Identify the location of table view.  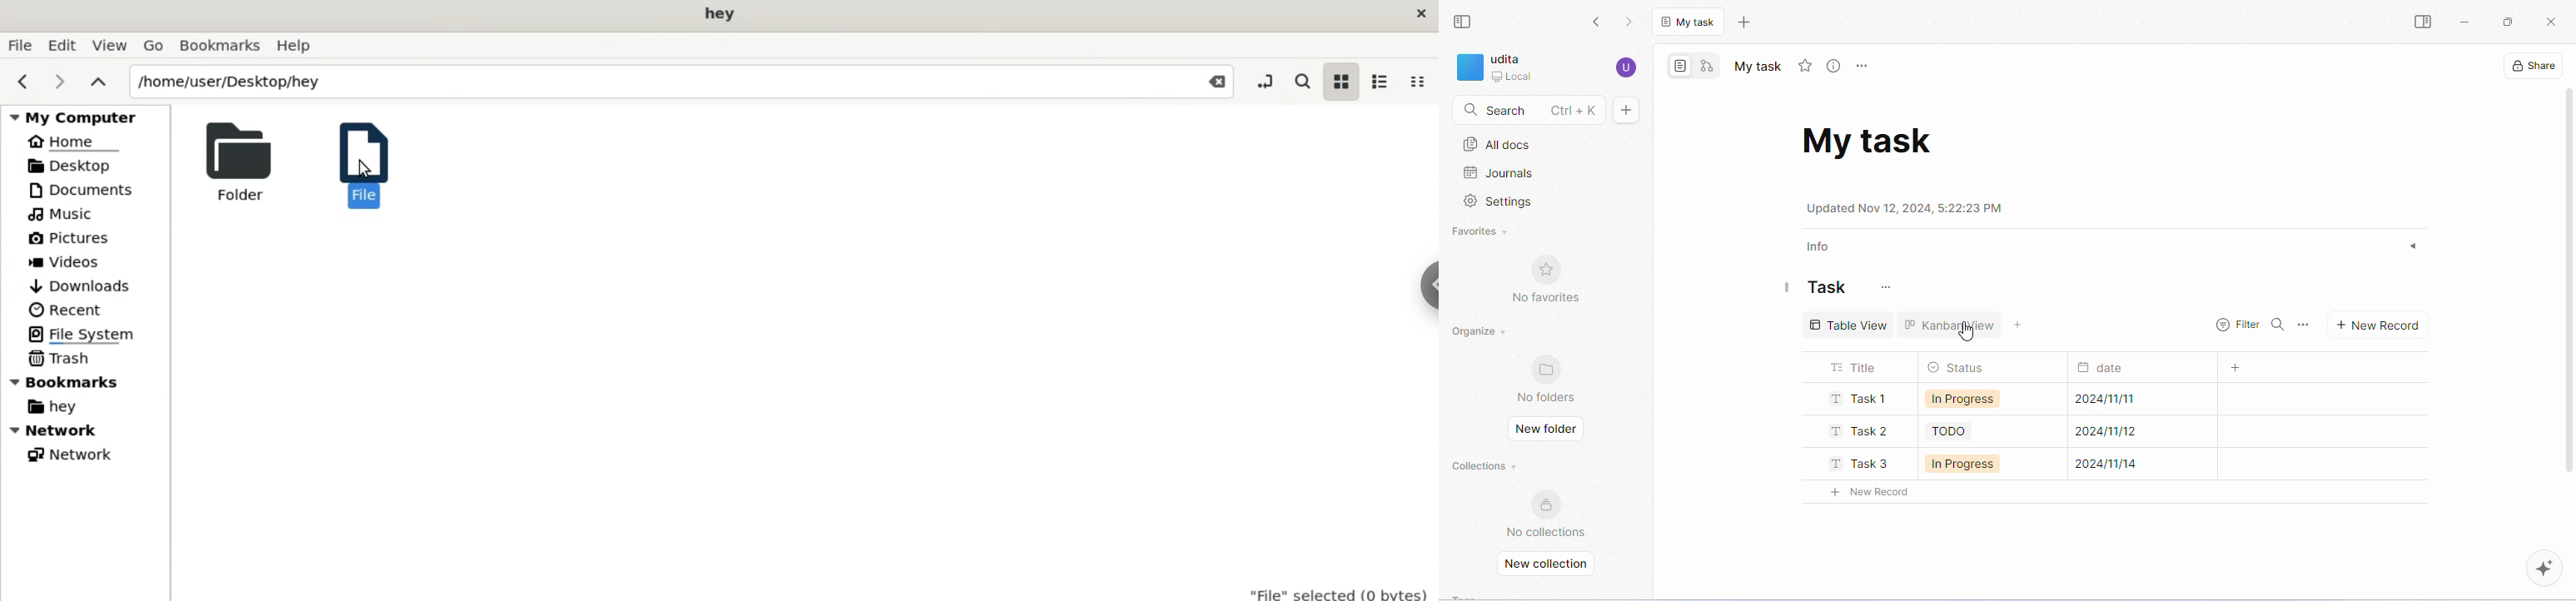
(1847, 325).